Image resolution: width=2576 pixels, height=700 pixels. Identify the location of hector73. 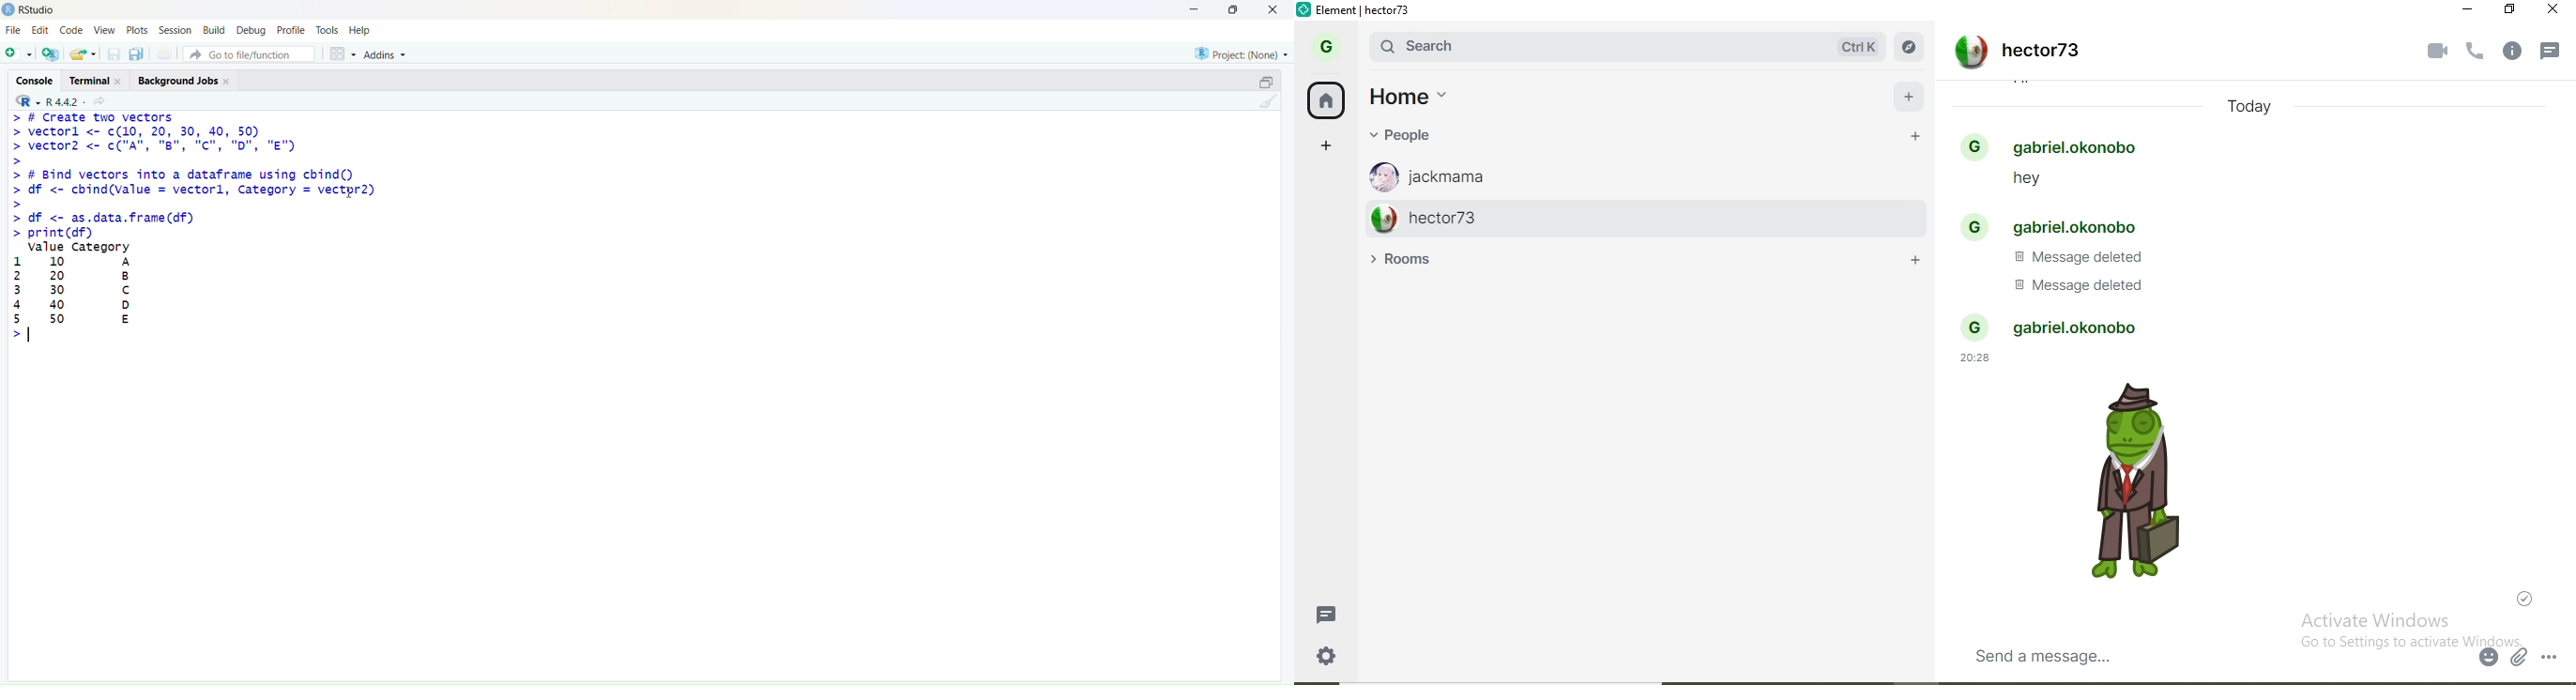
(1628, 217).